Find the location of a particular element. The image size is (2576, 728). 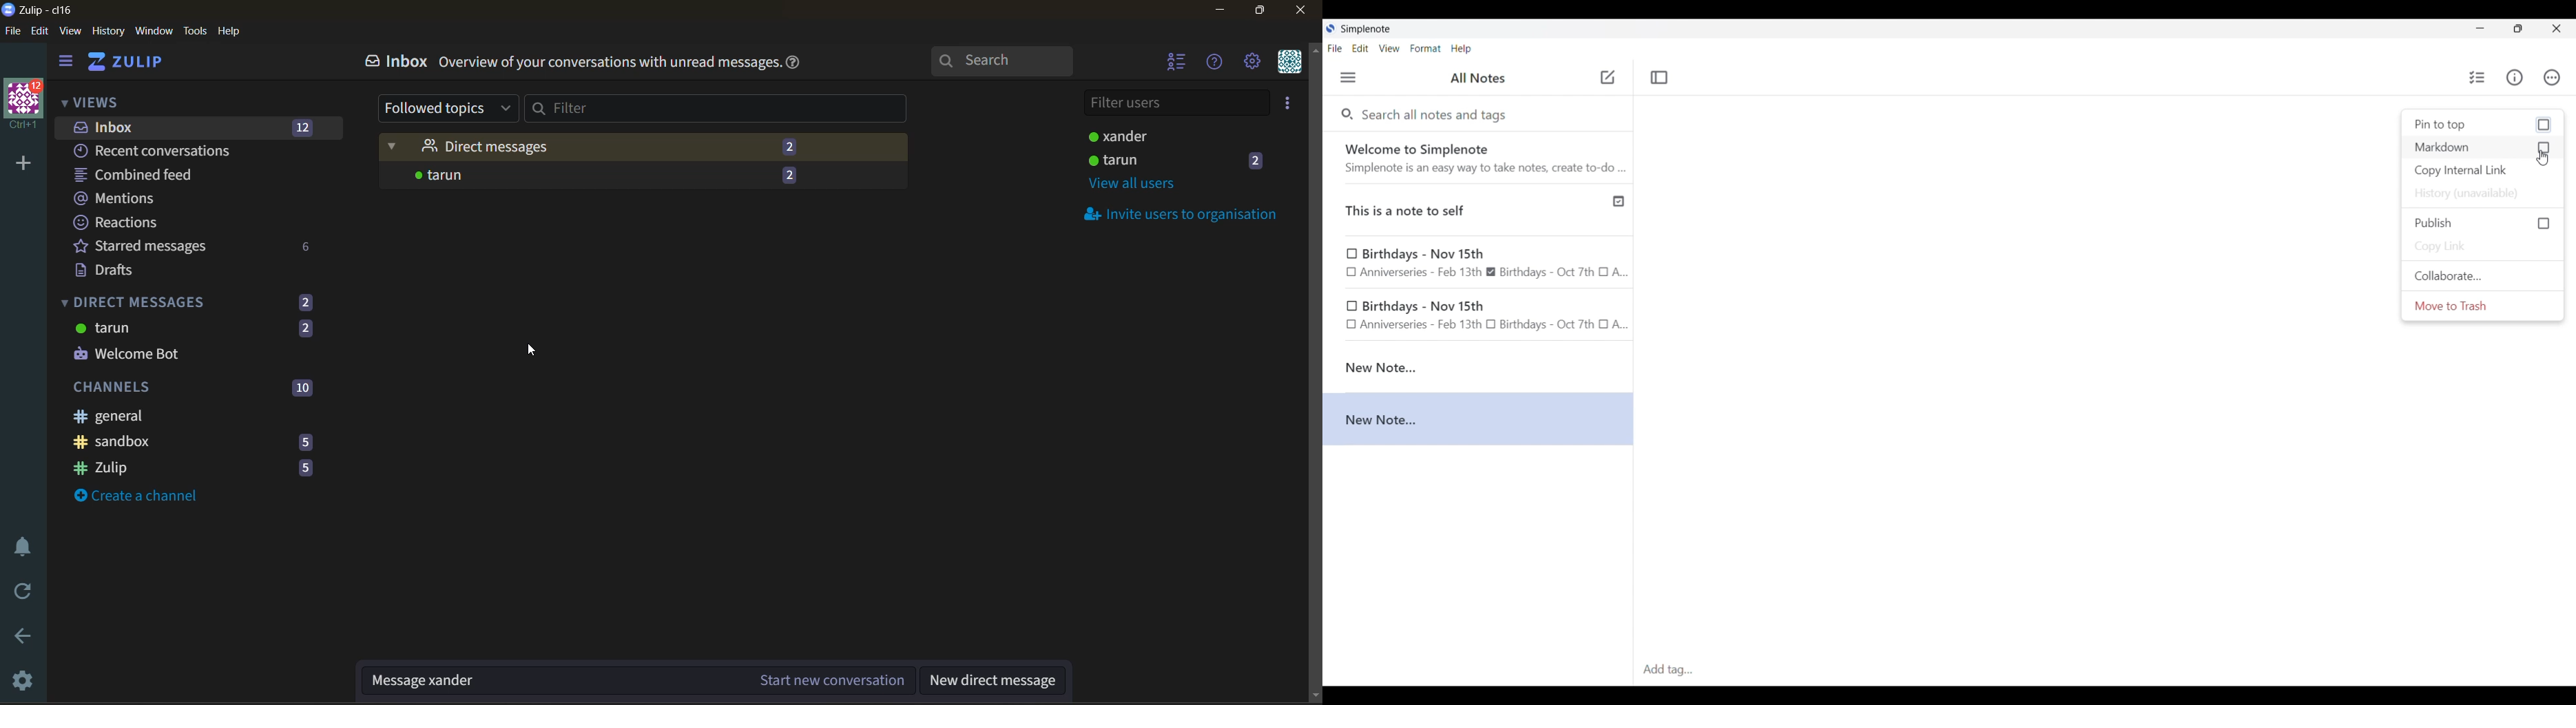

help menu is located at coordinates (1217, 61).